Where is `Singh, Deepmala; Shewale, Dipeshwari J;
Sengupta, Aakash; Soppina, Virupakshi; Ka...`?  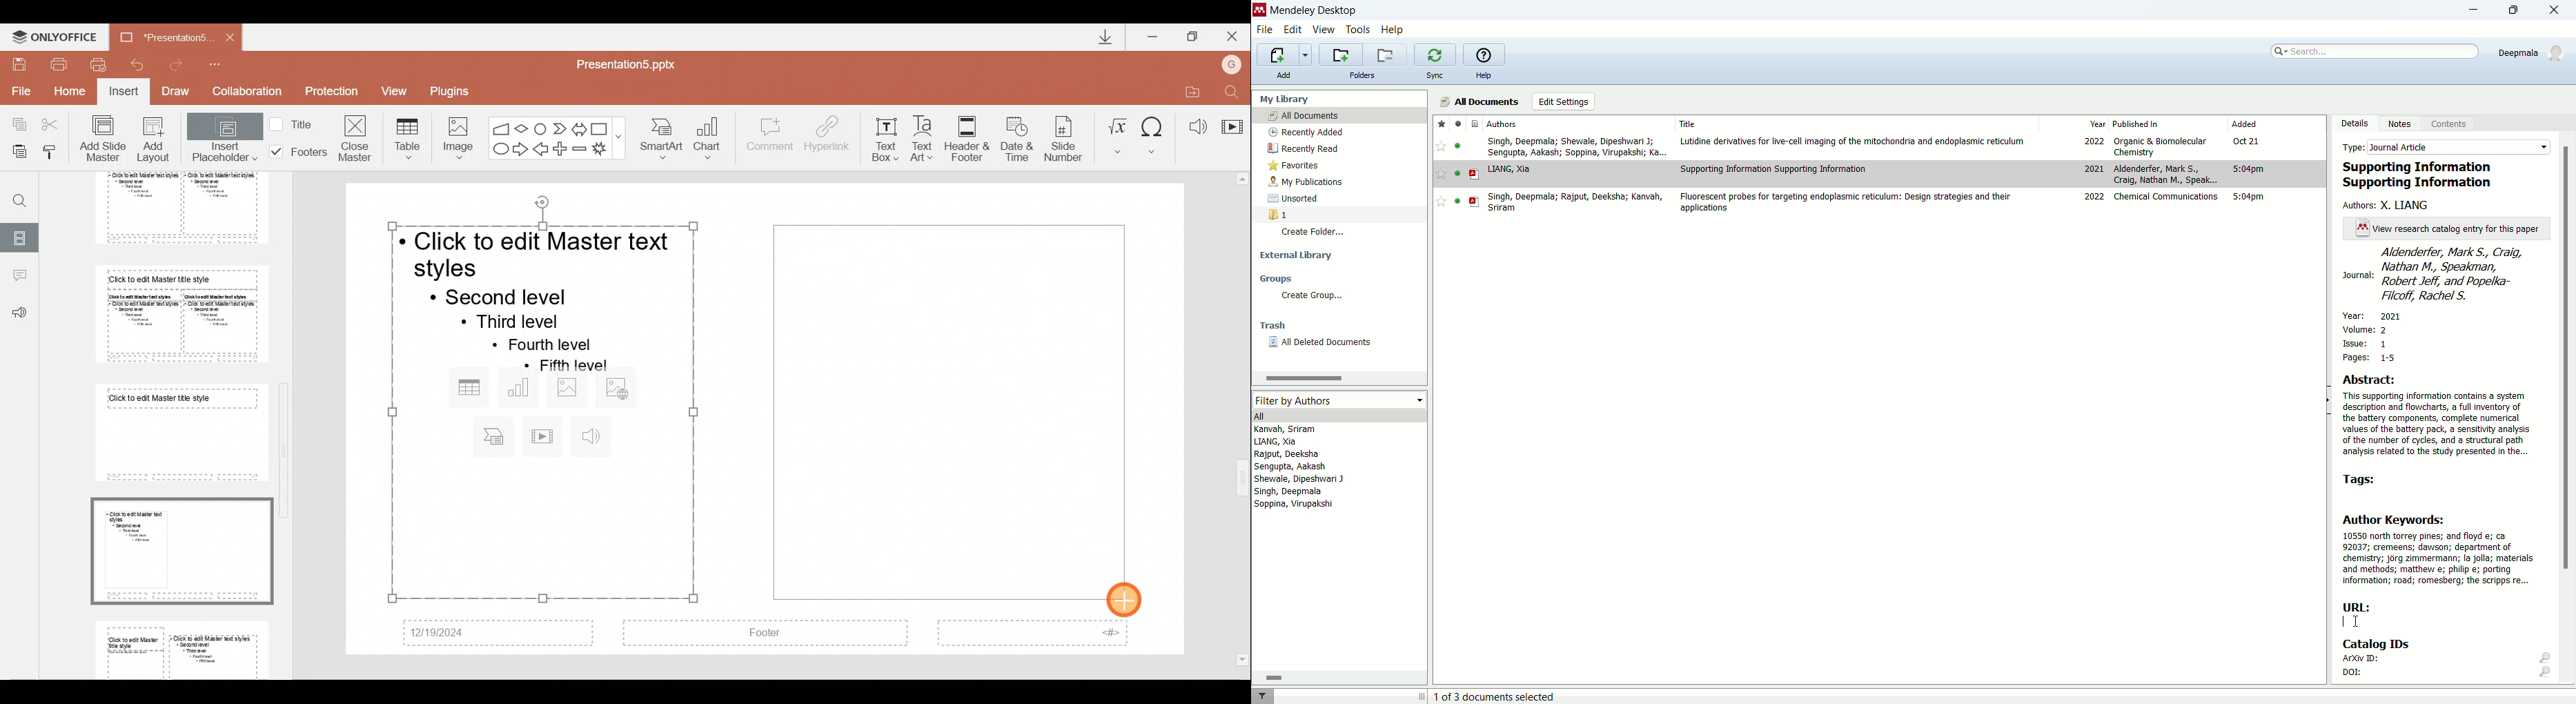 Singh, Deepmala; Shewale, Dipeshwari J;
Sengupta, Aakash; Soppina, Virupakshi; Ka... is located at coordinates (1577, 147).